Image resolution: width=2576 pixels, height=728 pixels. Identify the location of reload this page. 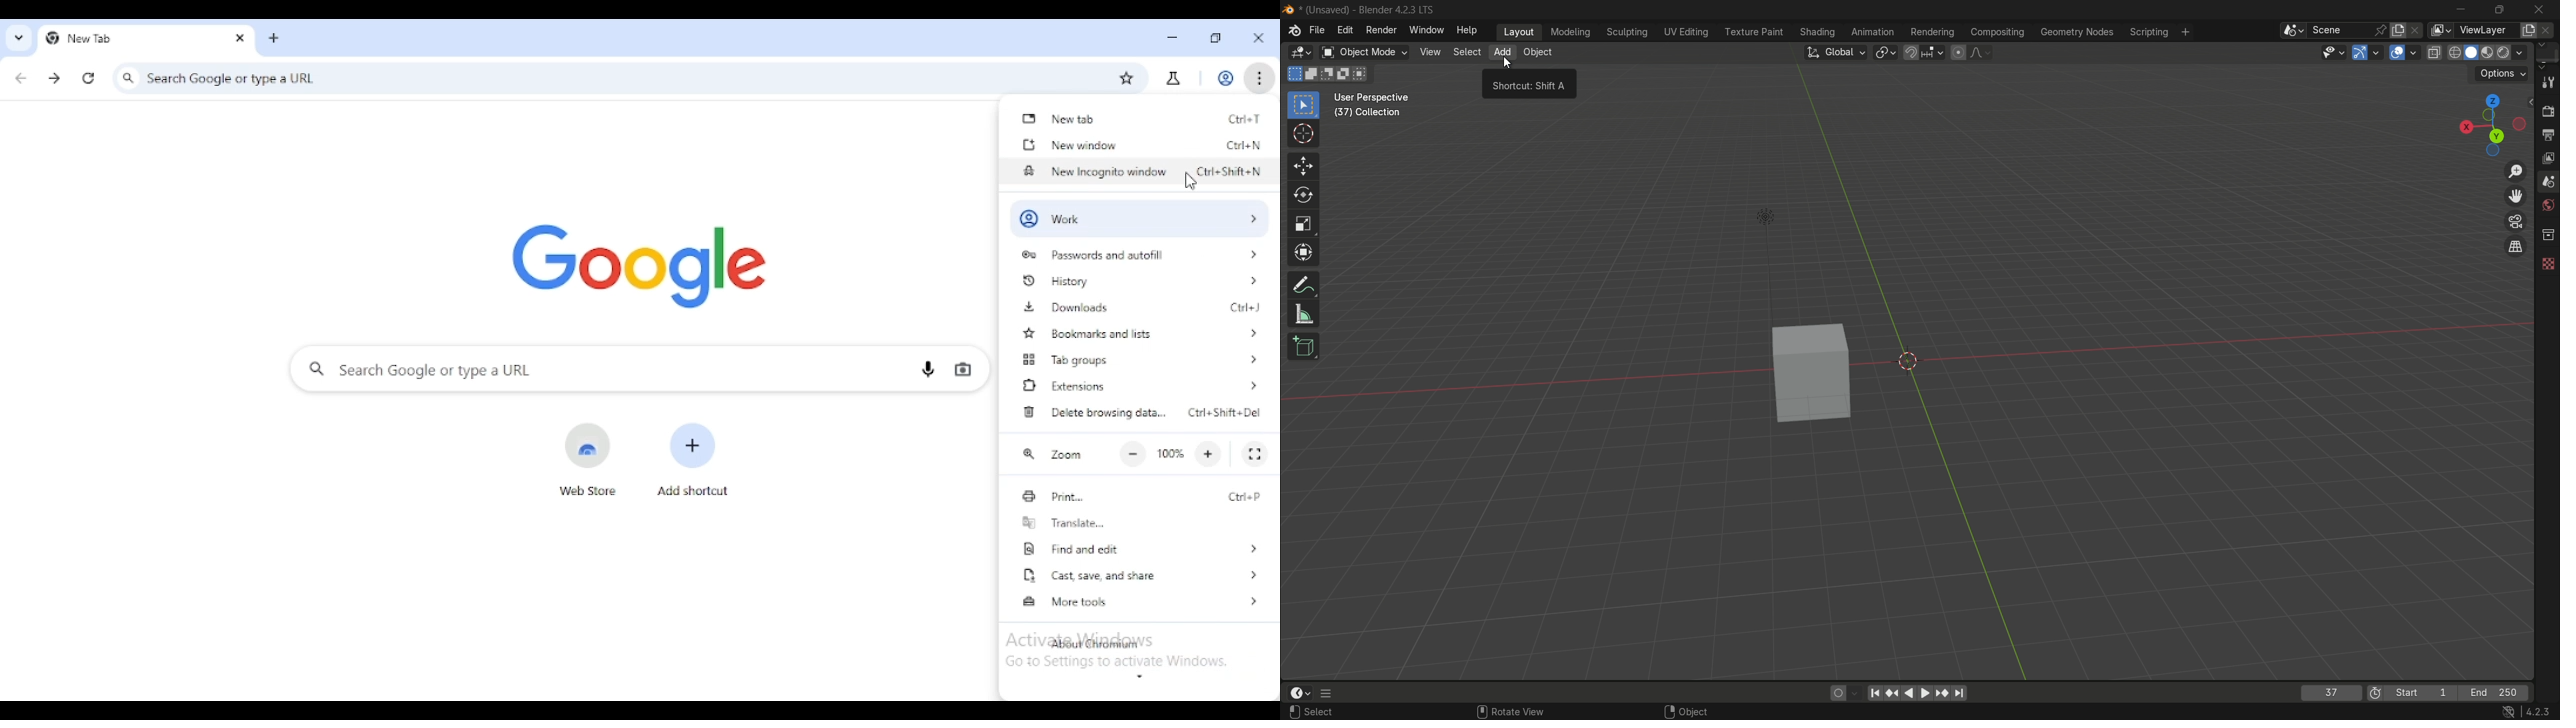
(88, 78).